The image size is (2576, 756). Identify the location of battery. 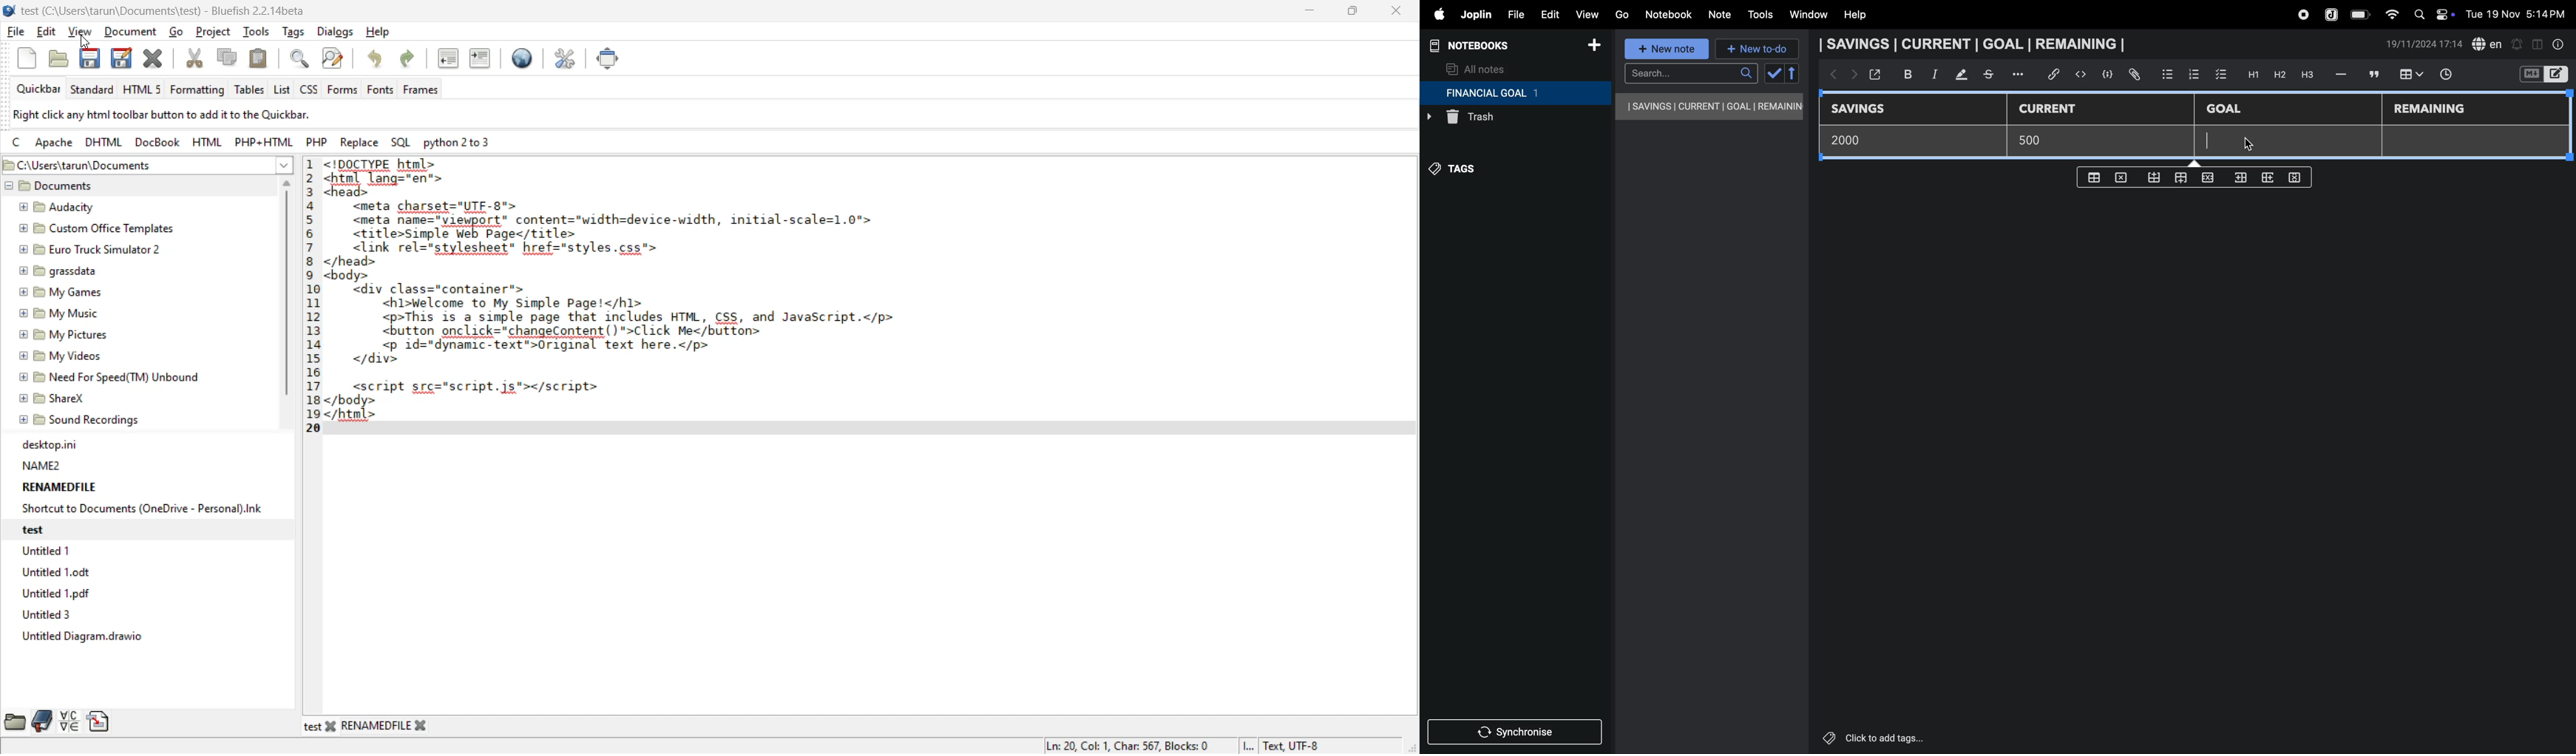
(2361, 15).